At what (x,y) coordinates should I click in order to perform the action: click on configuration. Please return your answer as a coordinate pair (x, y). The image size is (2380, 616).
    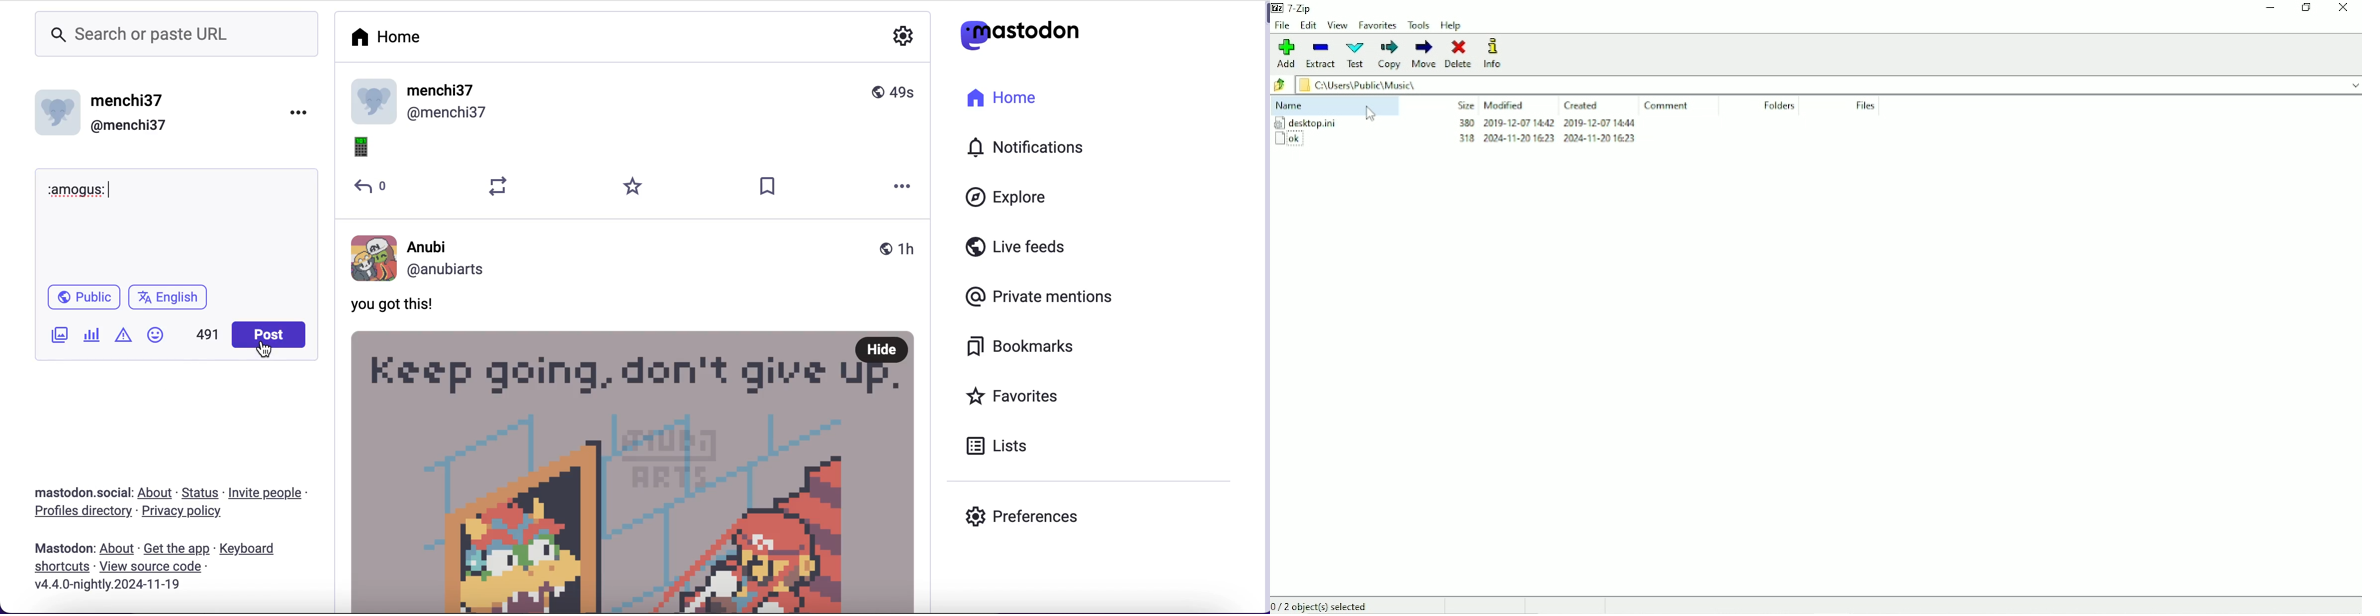
    Looking at the image, I should click on (906, 38).